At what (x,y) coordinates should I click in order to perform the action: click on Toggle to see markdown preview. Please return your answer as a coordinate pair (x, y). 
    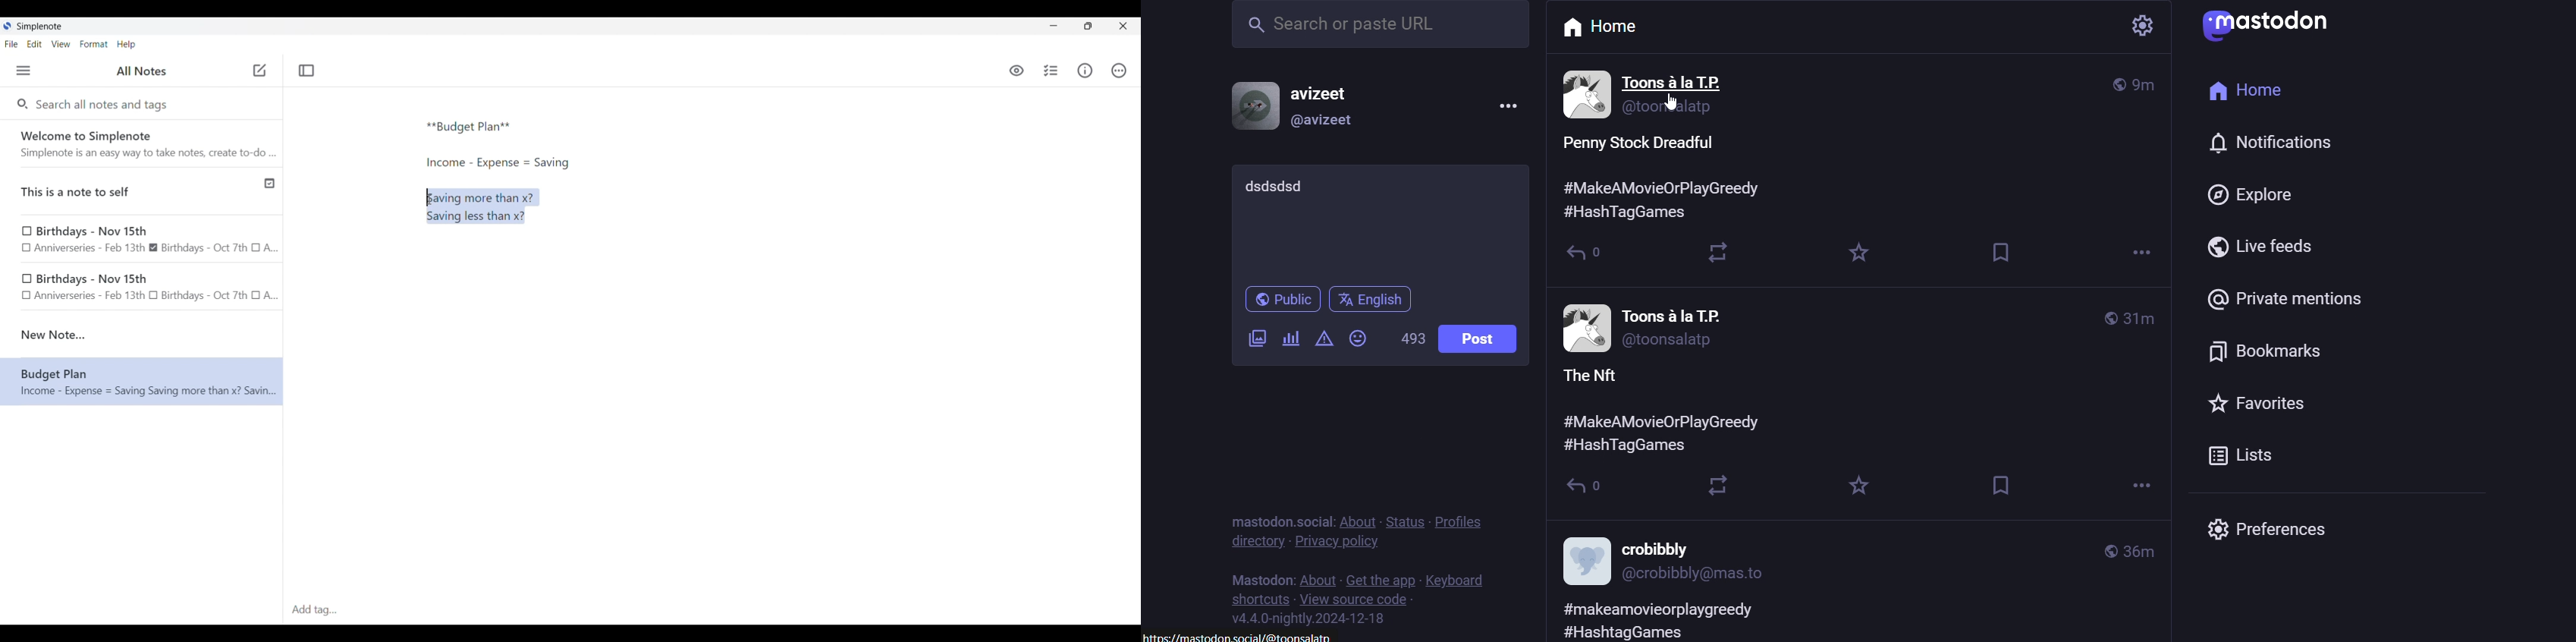
    Looking at the image, I should click on (1017, 71).